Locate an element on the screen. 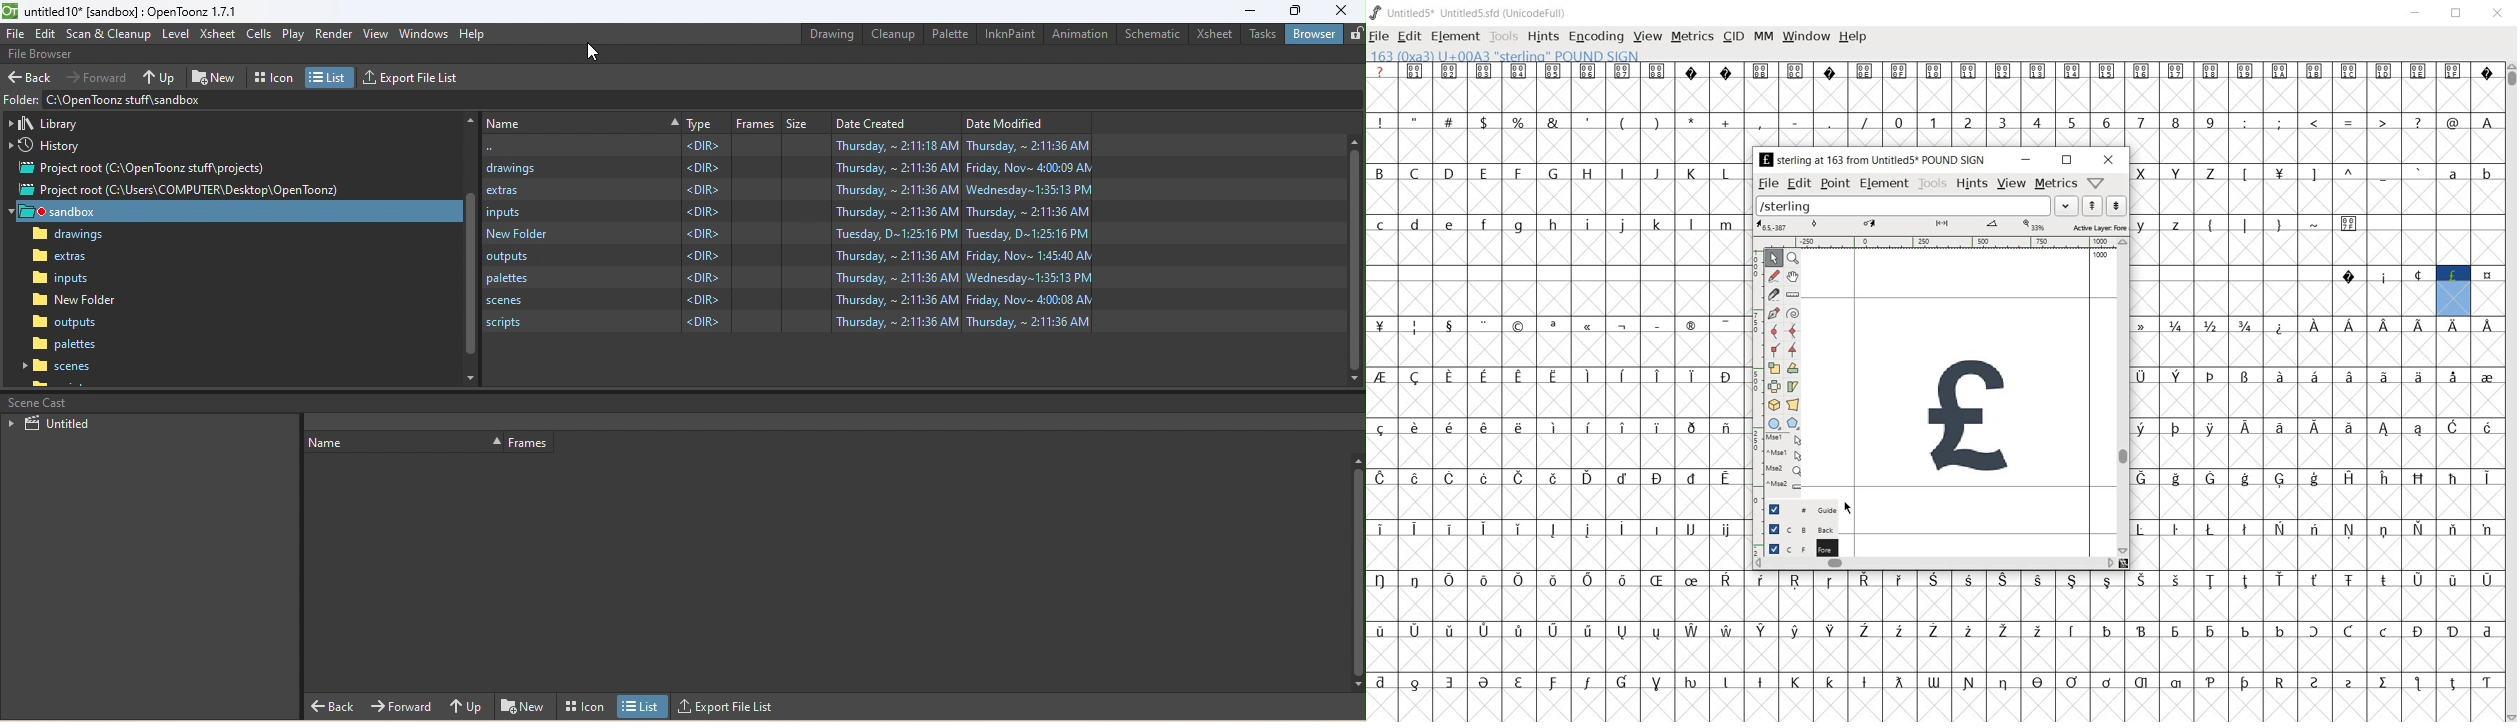 This screenshot has width=2520, height=728. Symbol is located at coordinates (1693, 71).